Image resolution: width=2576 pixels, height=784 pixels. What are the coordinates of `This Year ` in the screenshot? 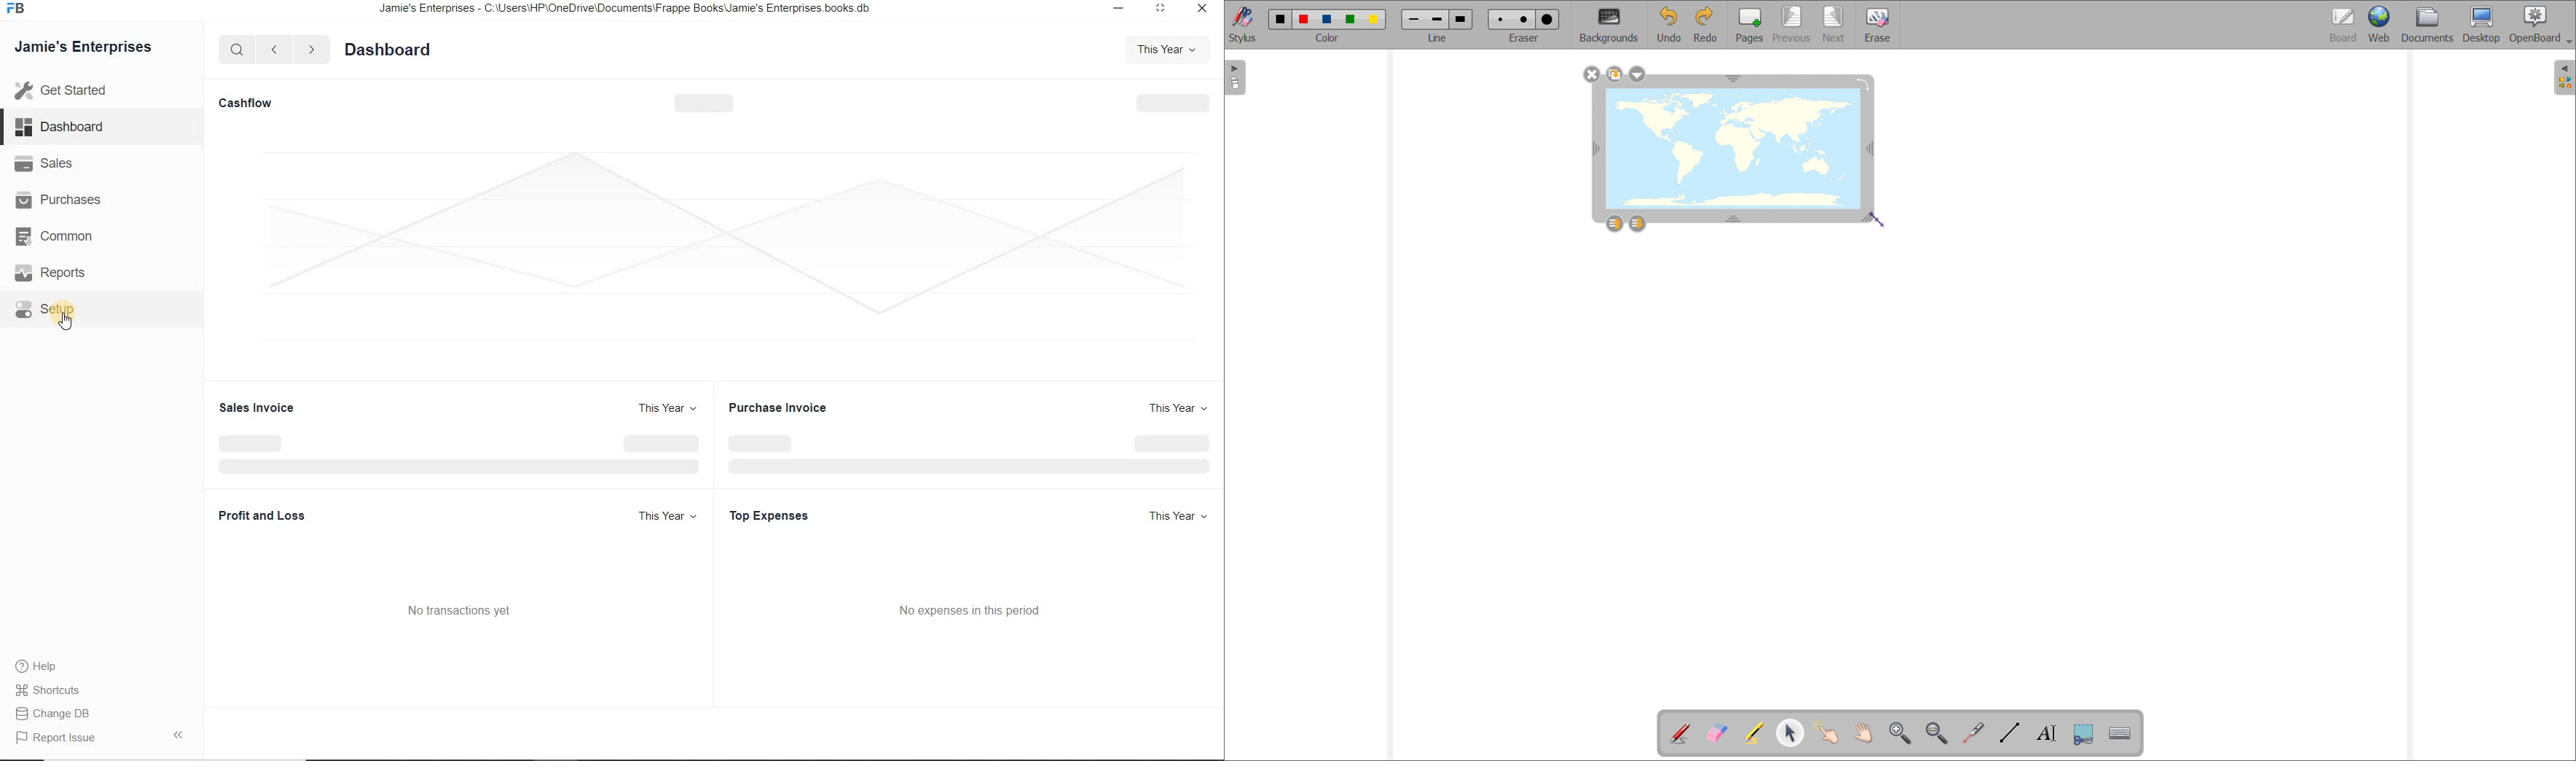 It's located at (1173, 407).